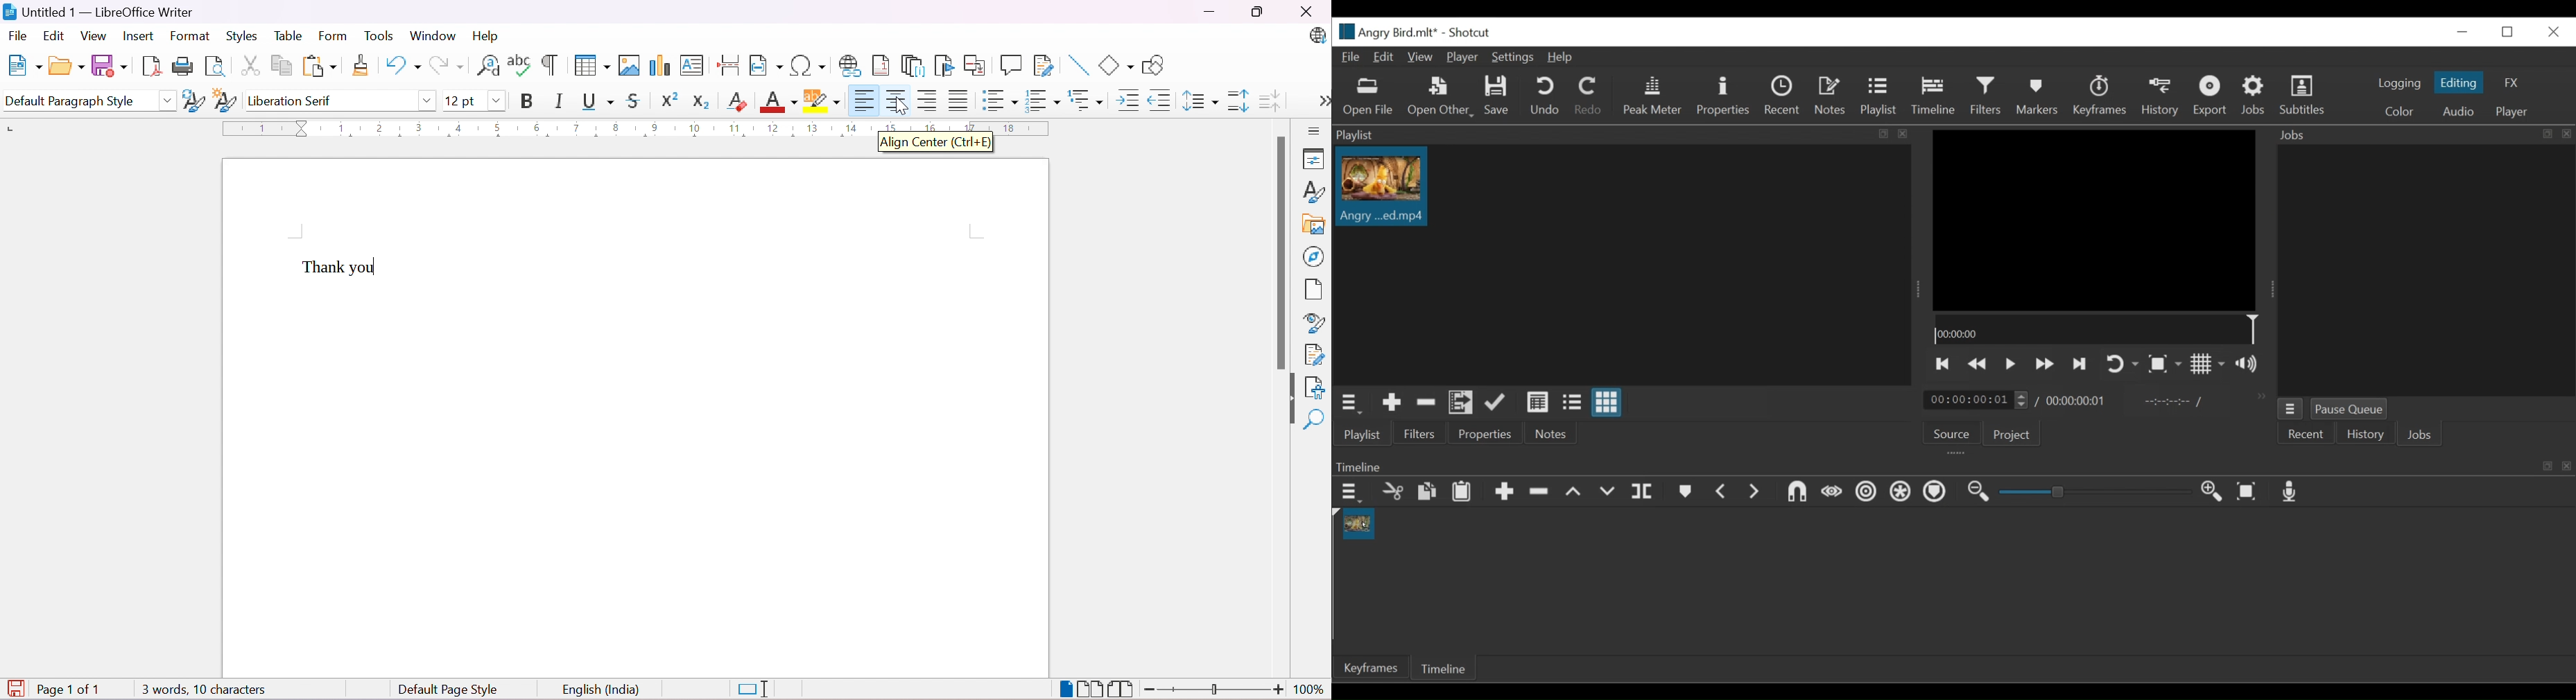 This screenshot has width=2576, height=700. I want to click on Toggle play or pause, so click(2011, 363).